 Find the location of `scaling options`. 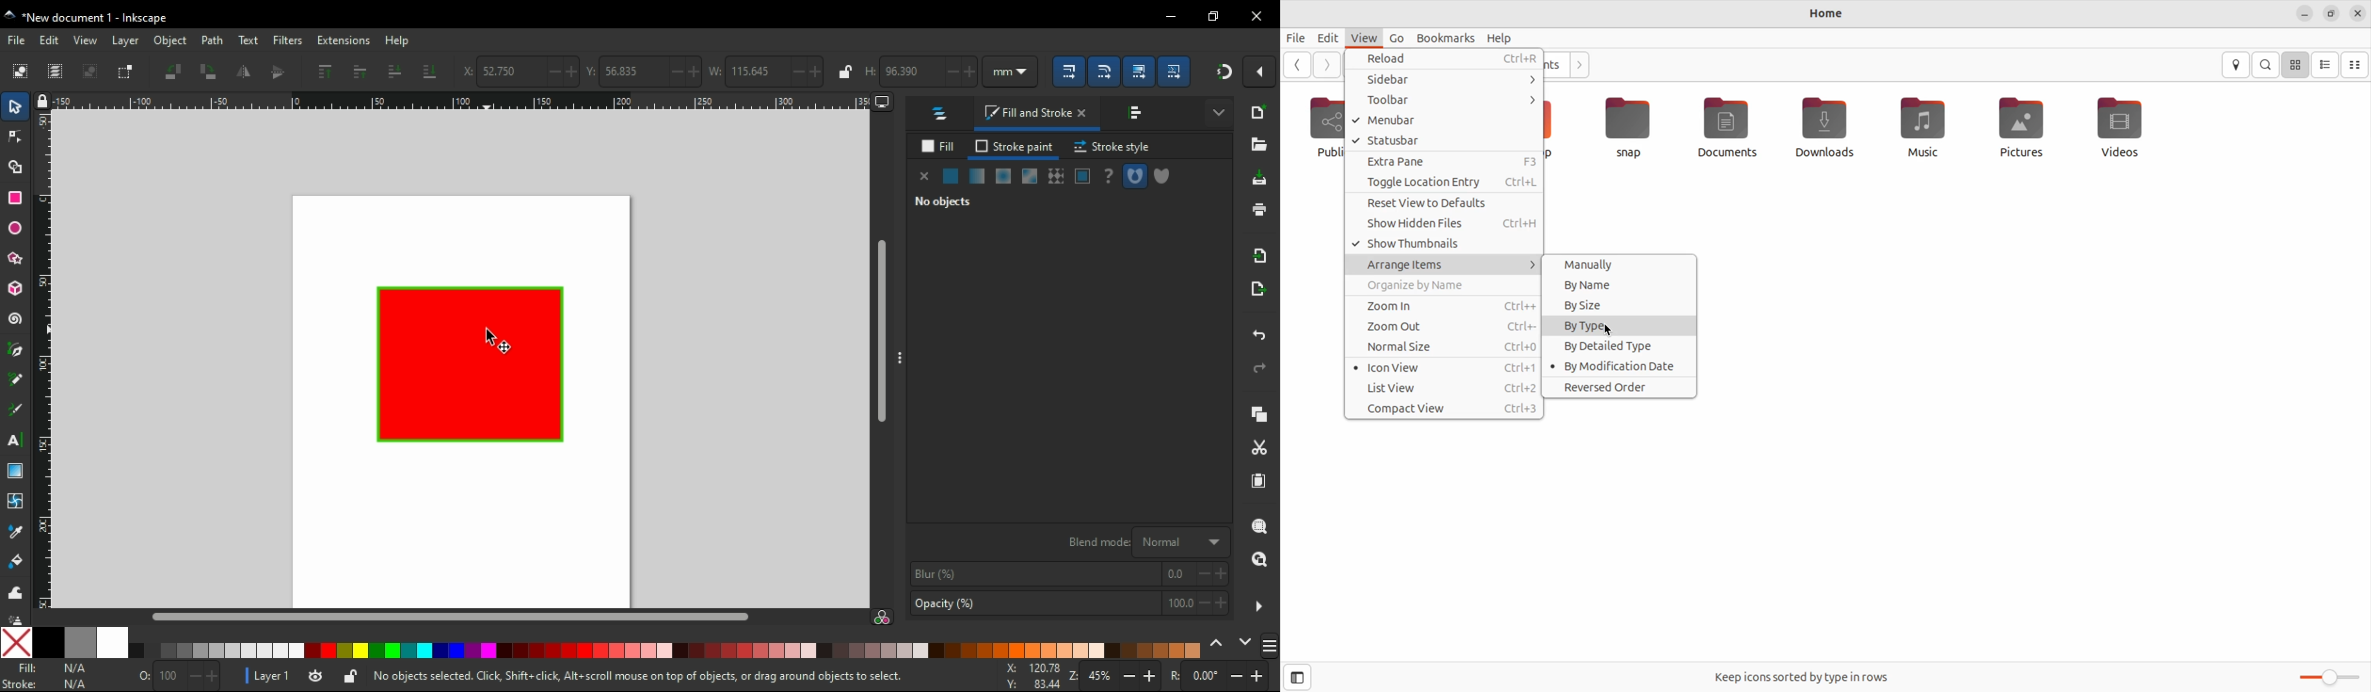

scaling options is located at coordinates (1068, 69).